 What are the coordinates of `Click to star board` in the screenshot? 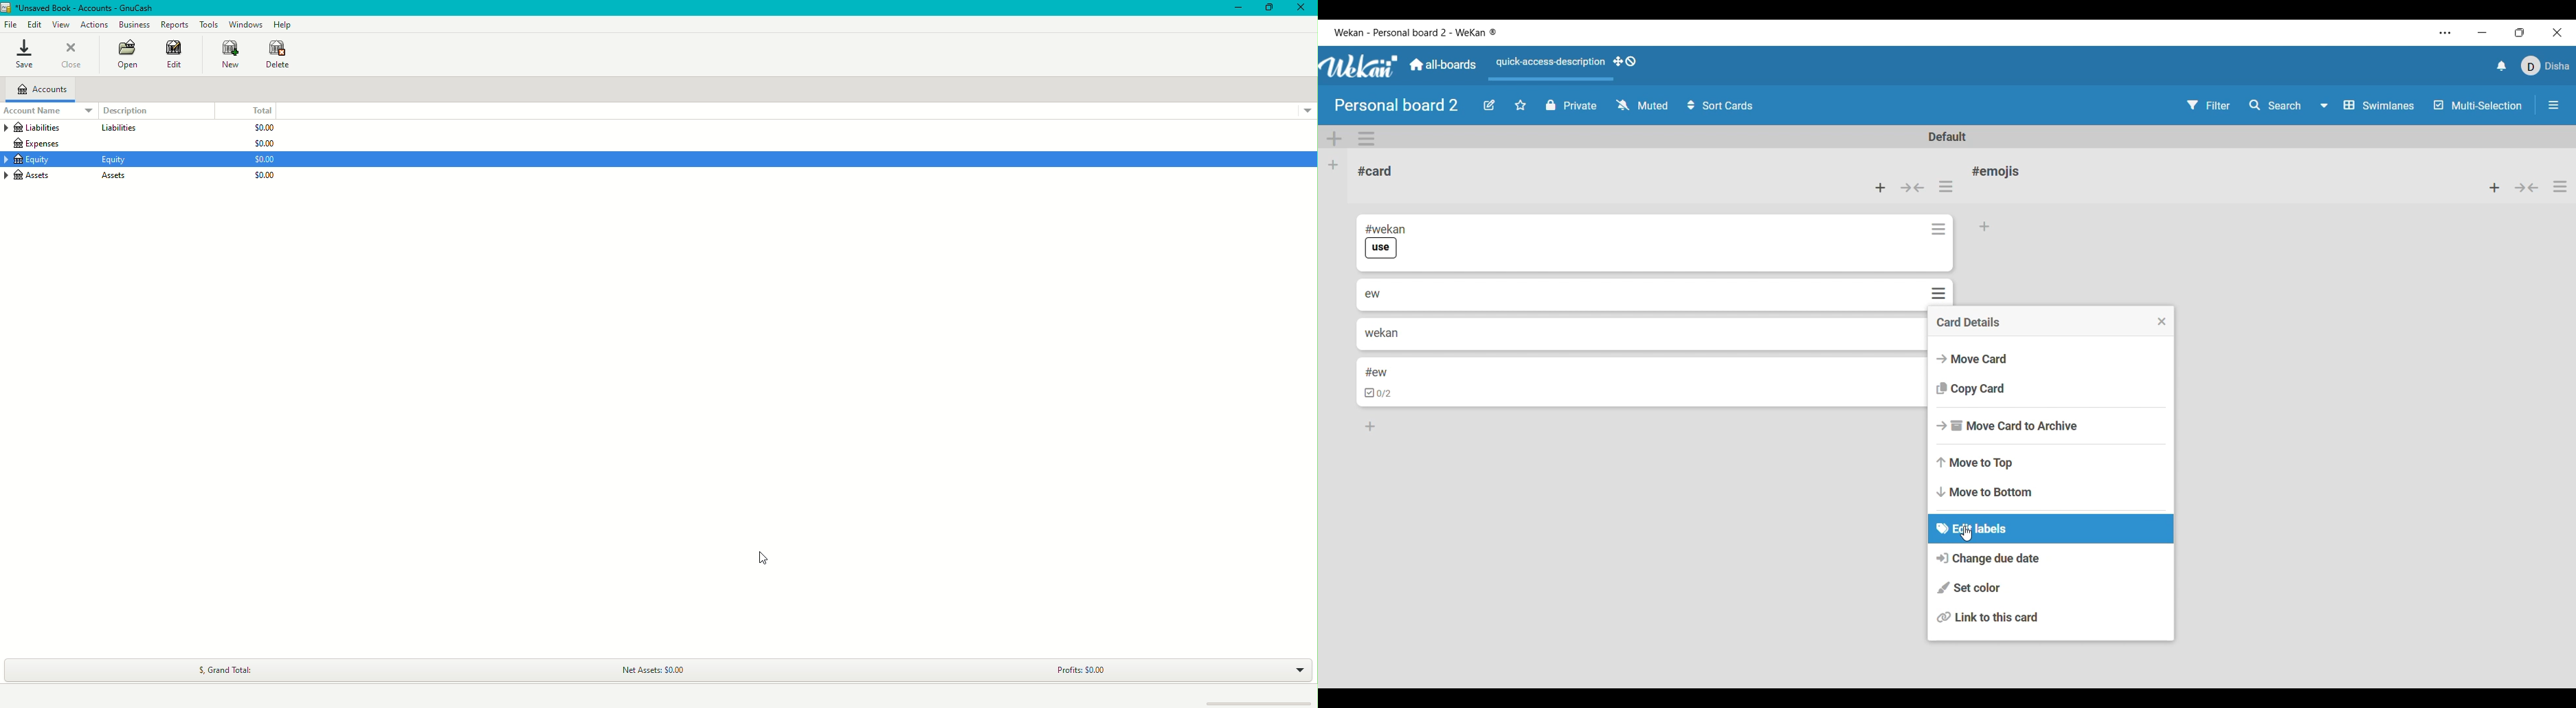 It's located at (1520, 106).